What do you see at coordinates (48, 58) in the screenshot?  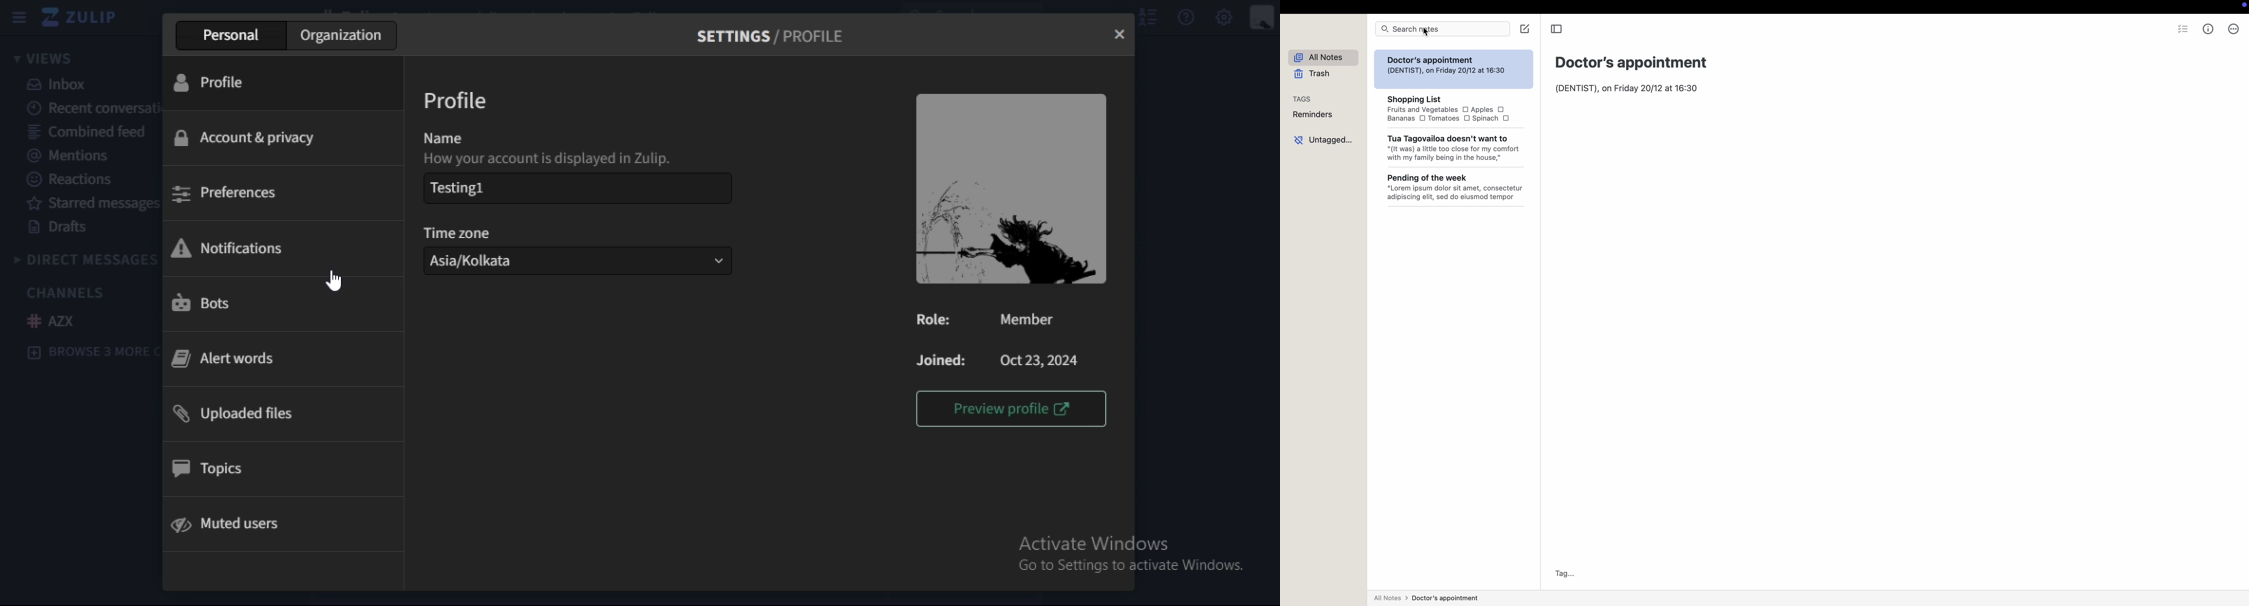 I see `views` at bounding box center [48, 58].